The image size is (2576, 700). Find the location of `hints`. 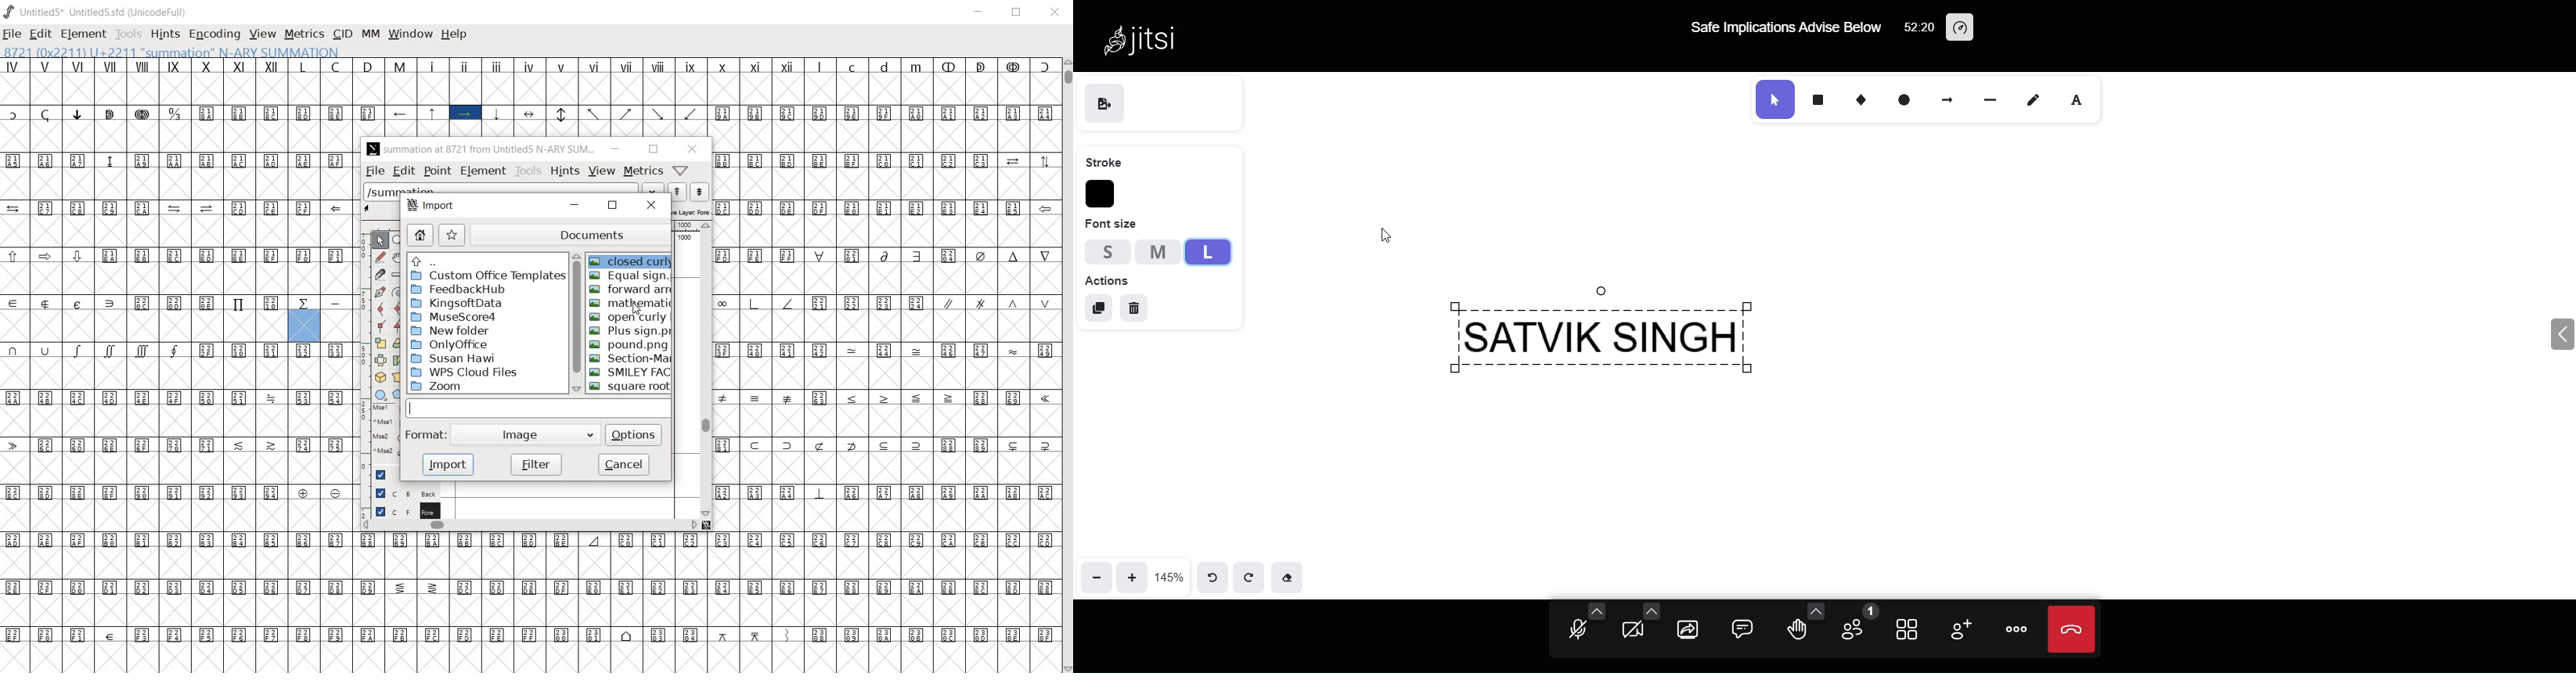

hints is located at coordinates (564, 171).